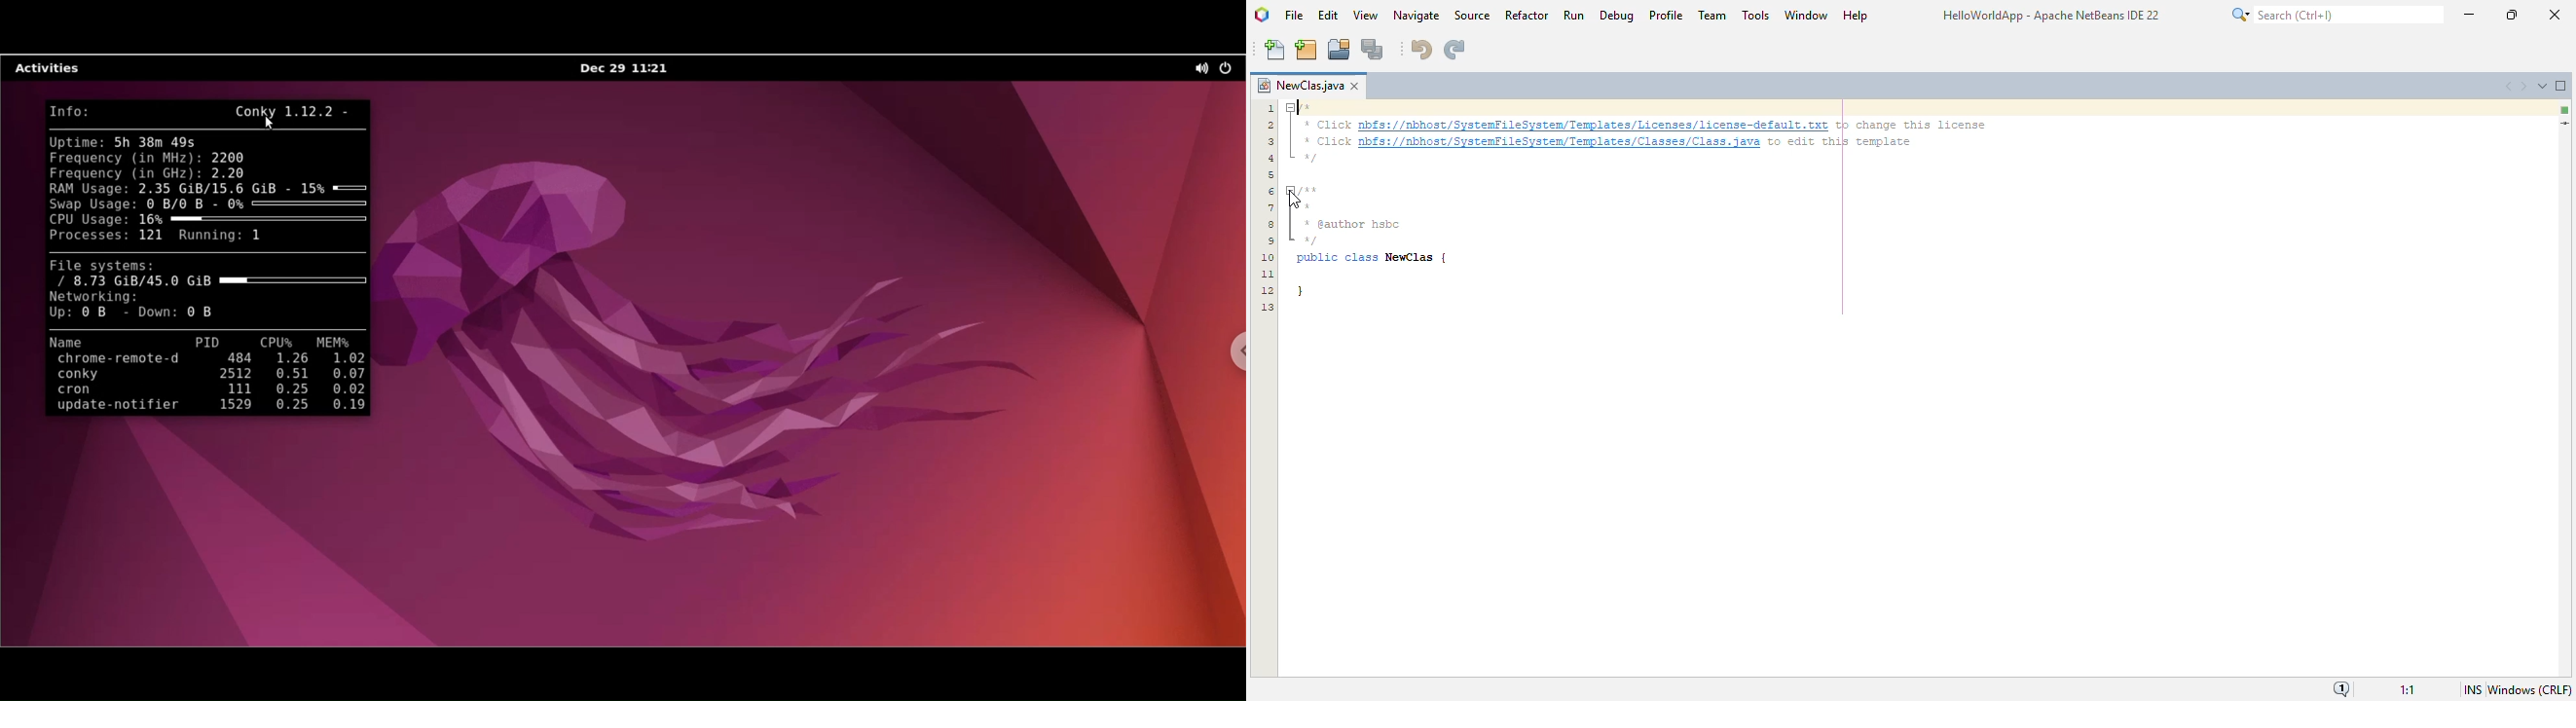 The image size is (2576, 728). What do you see at coordinates (2513, 14) in the screenshot?
I see `maximize` at bounding box center [2513, 14].